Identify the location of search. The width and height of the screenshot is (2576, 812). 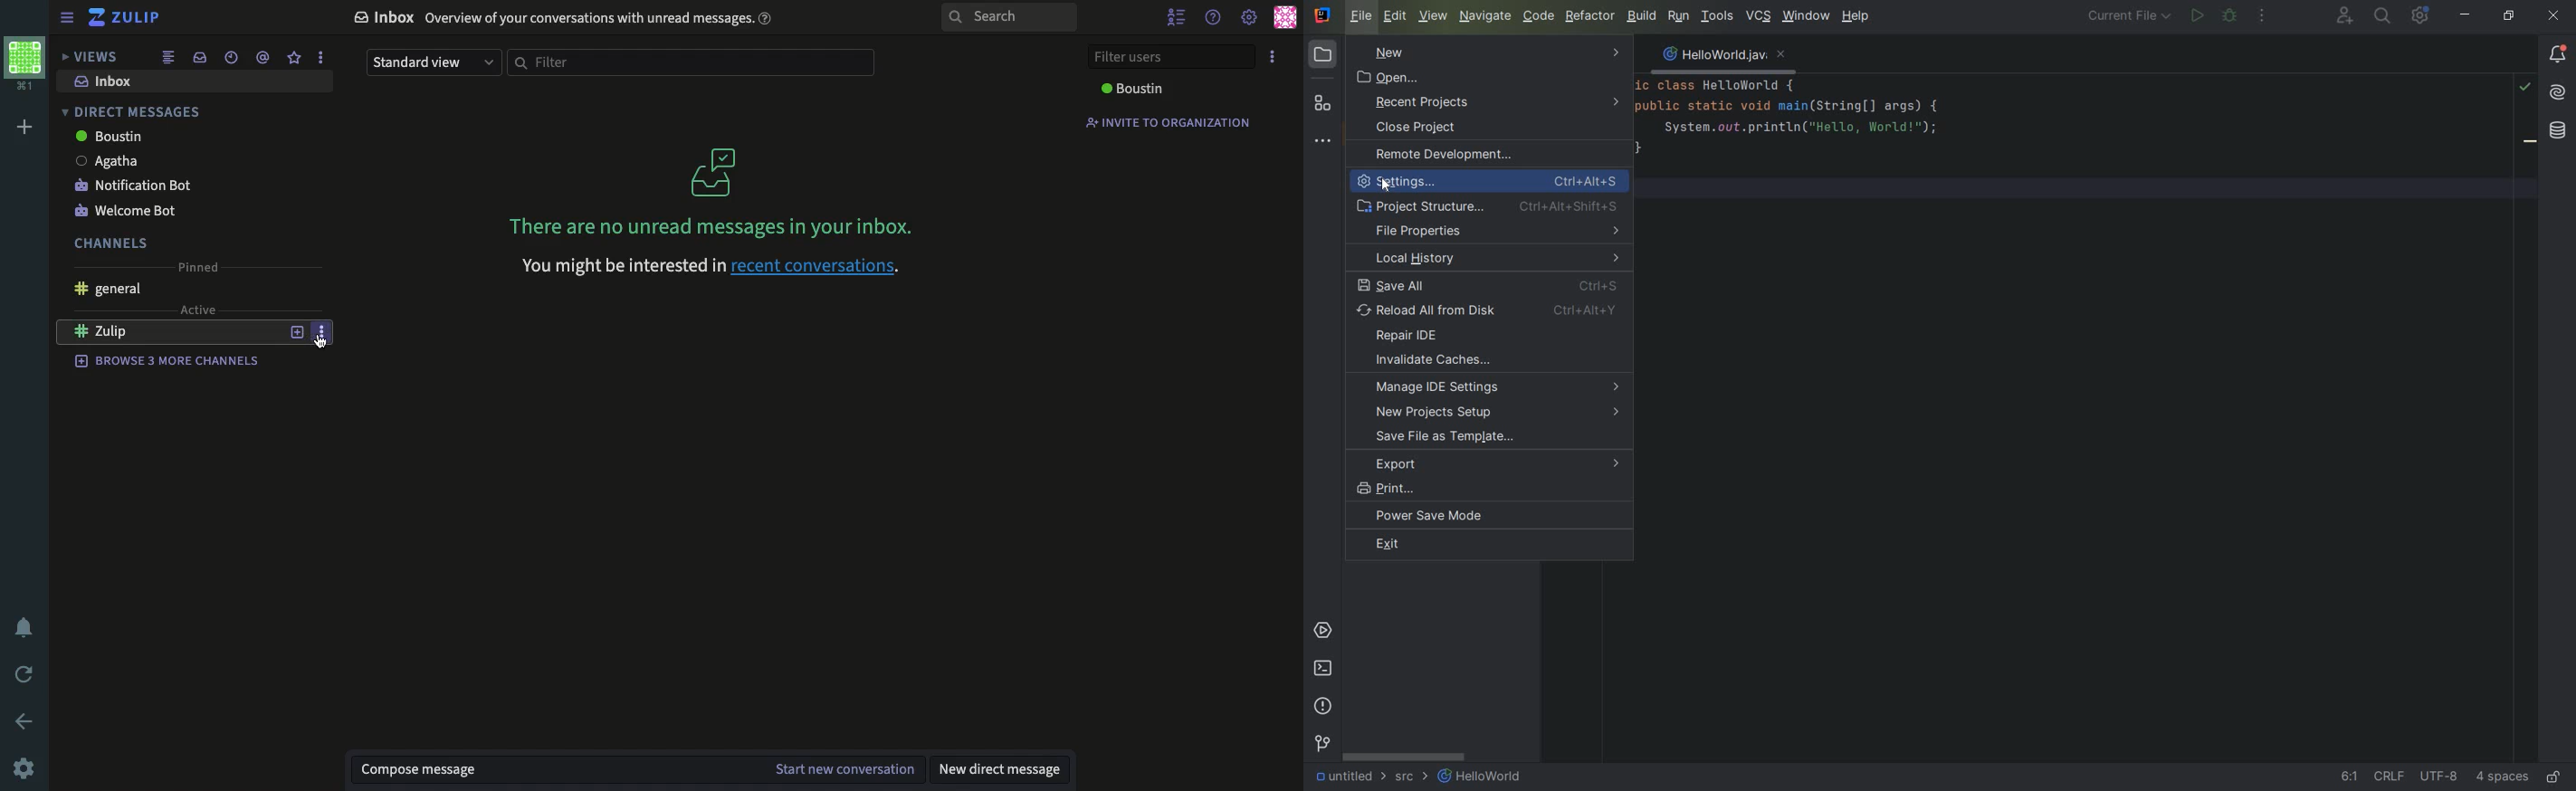
(1009, 18).